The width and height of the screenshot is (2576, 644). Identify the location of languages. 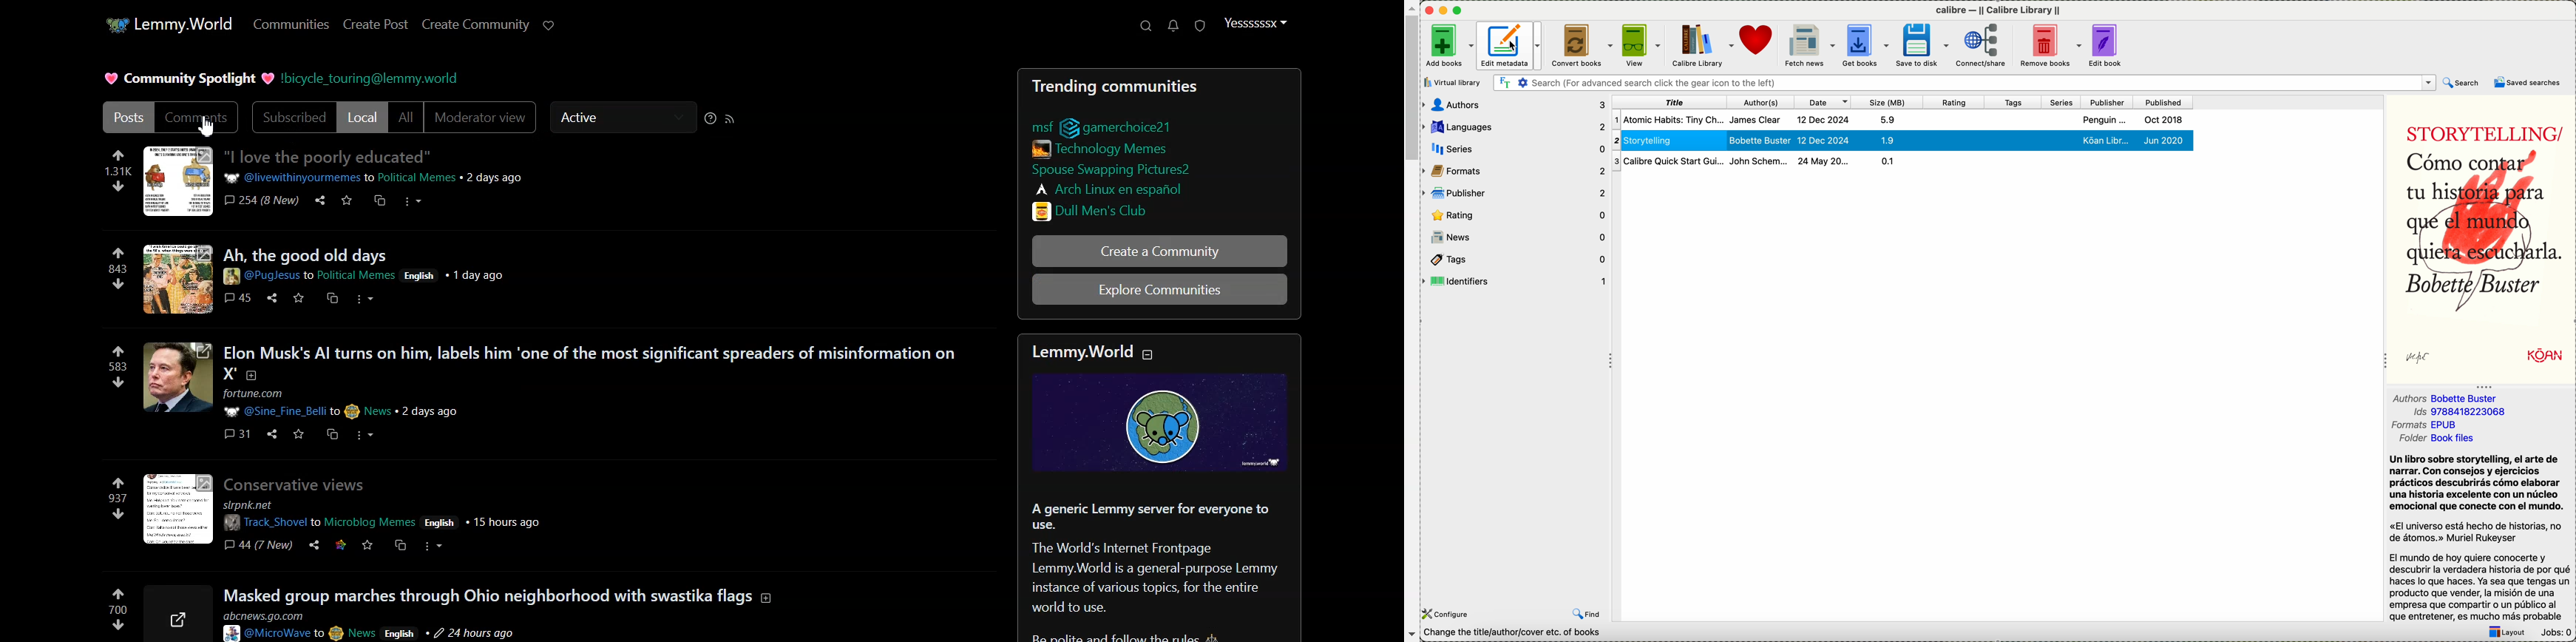
(1516, 125).